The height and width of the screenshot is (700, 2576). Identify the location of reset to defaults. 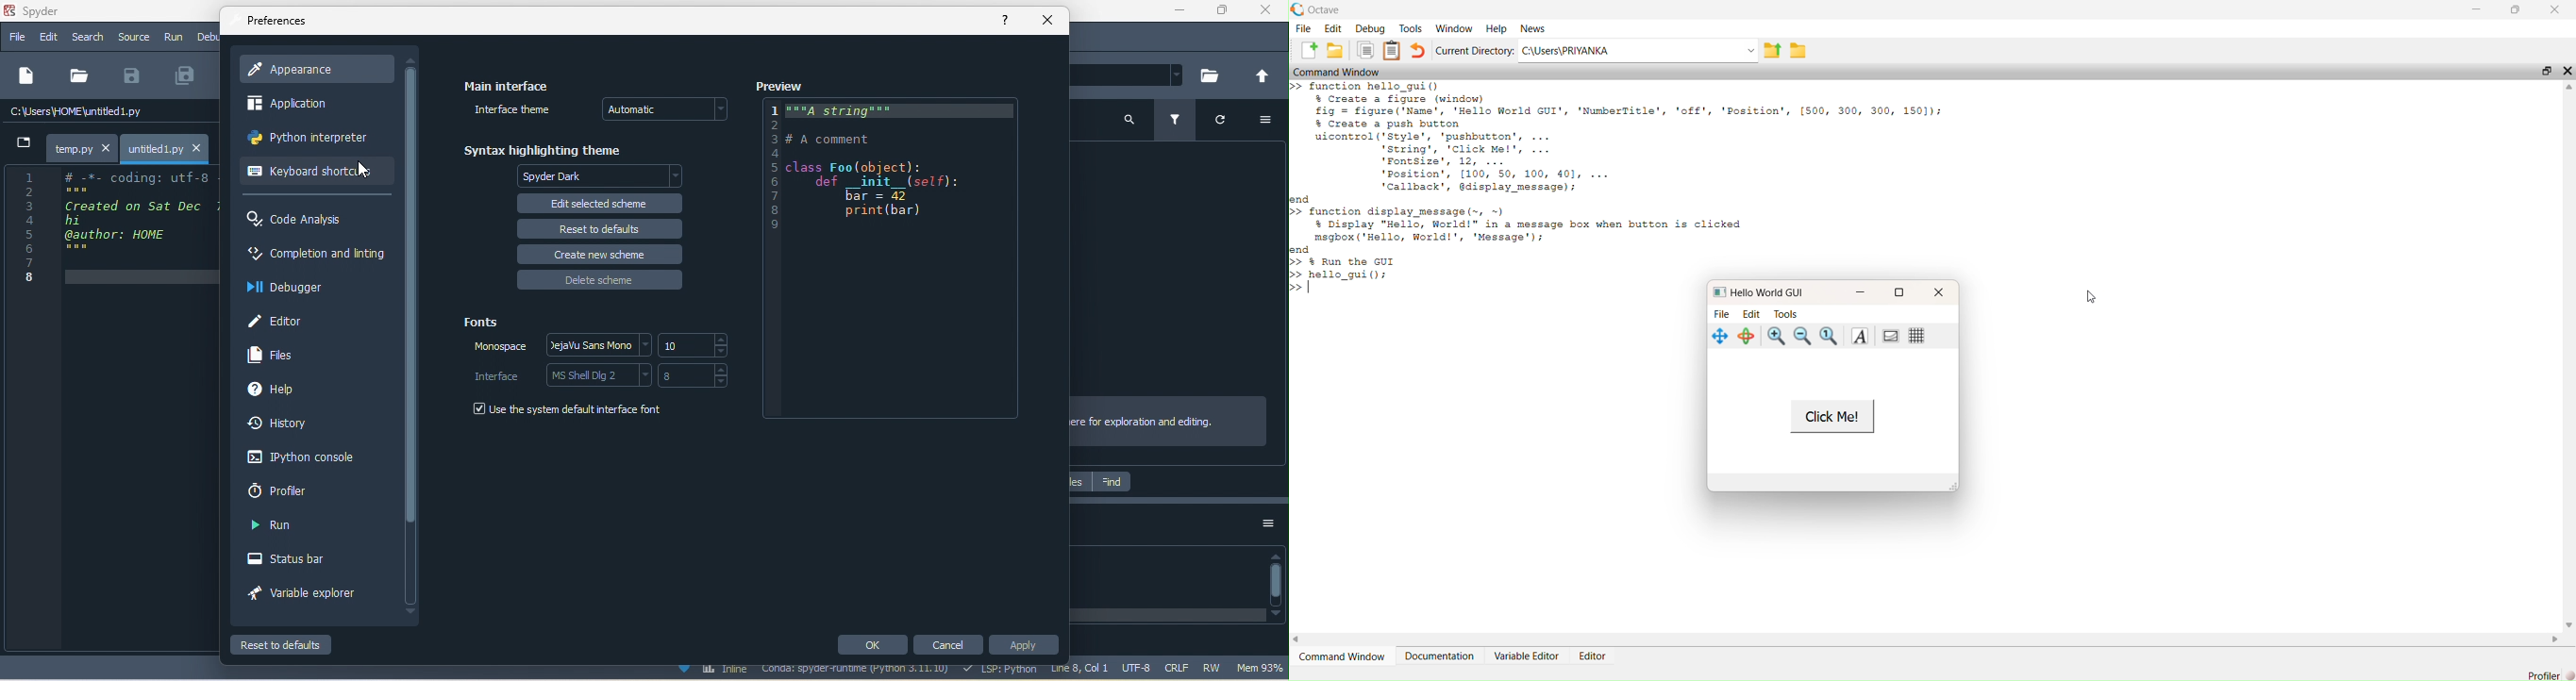
(283, 644).